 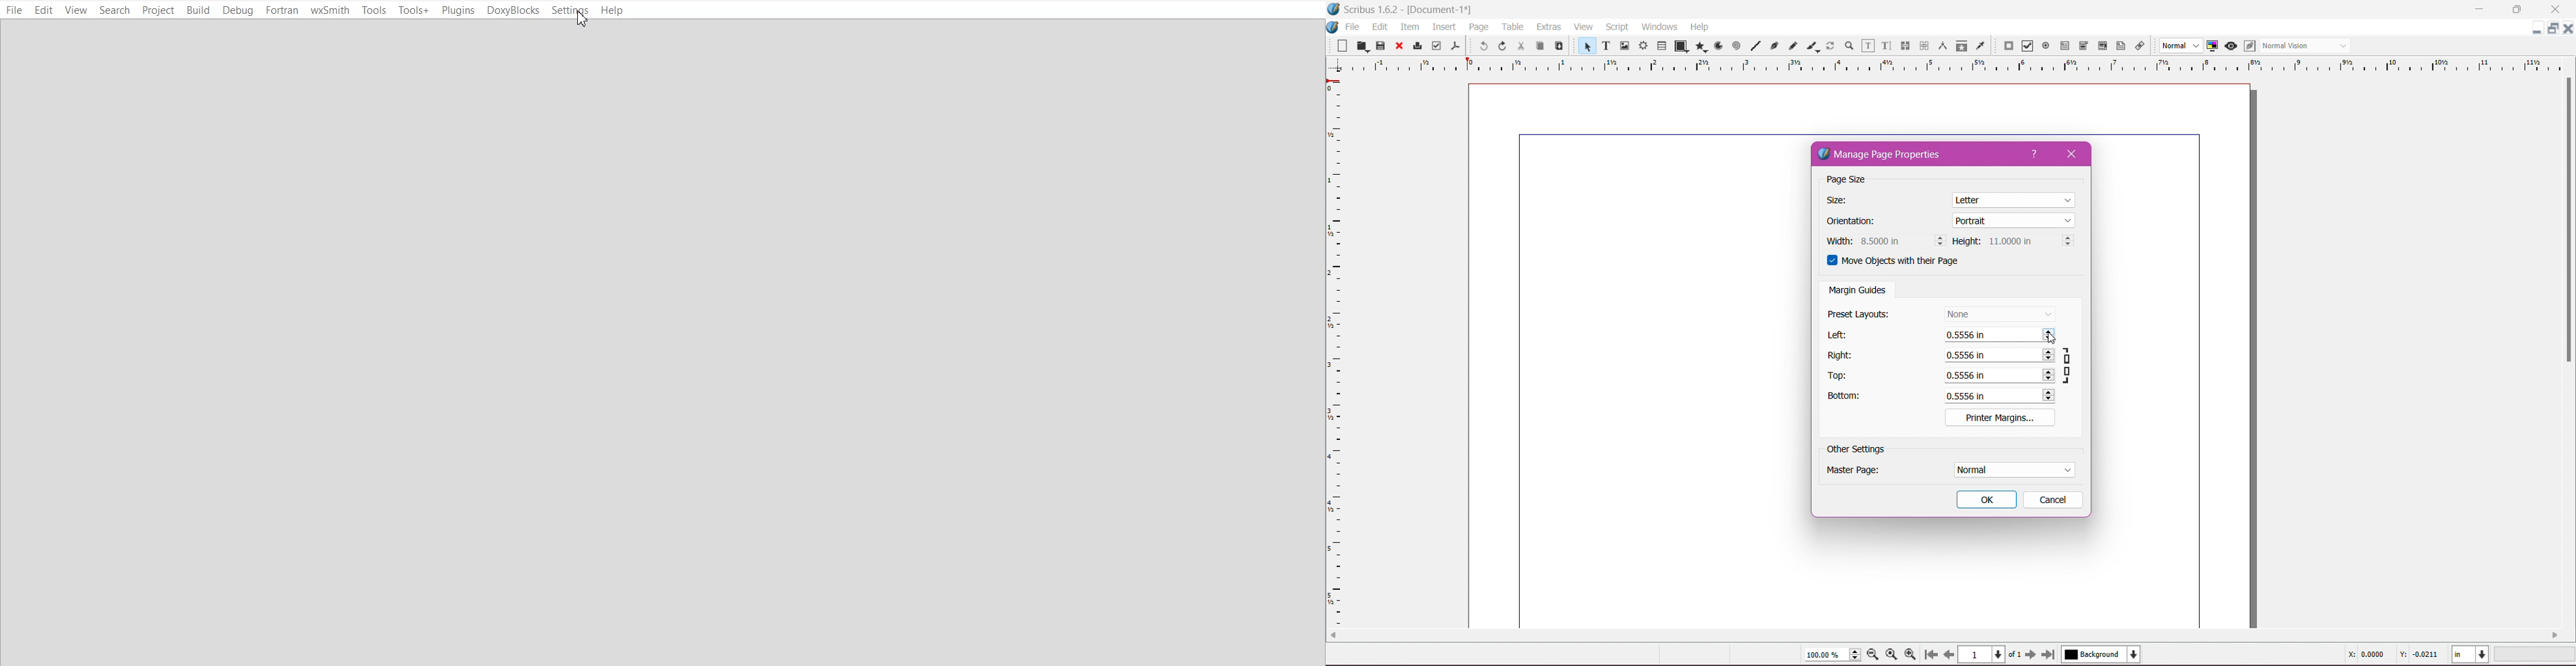 I want to click on File, so click(x=14, y=11).